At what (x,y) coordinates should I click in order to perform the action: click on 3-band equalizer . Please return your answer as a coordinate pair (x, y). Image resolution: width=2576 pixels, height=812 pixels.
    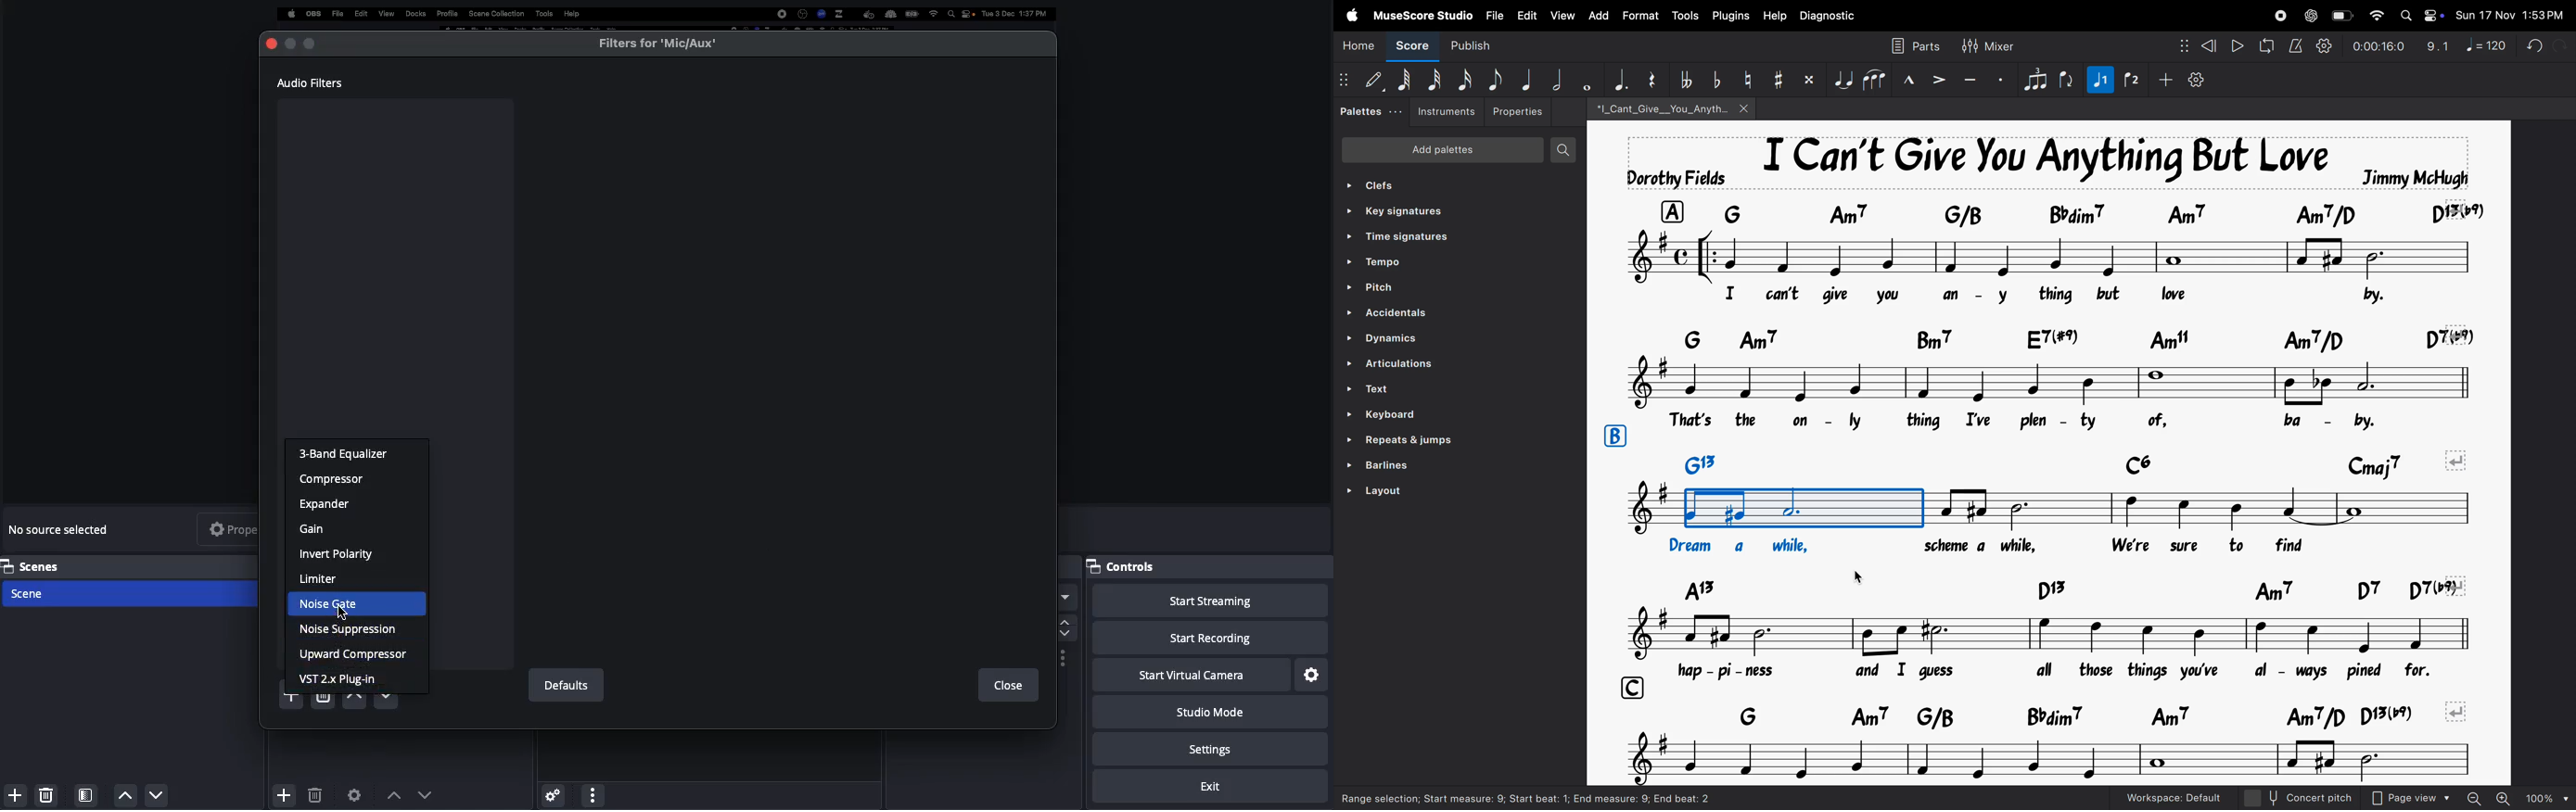
    Looking at the image, I should click on (350, 454).